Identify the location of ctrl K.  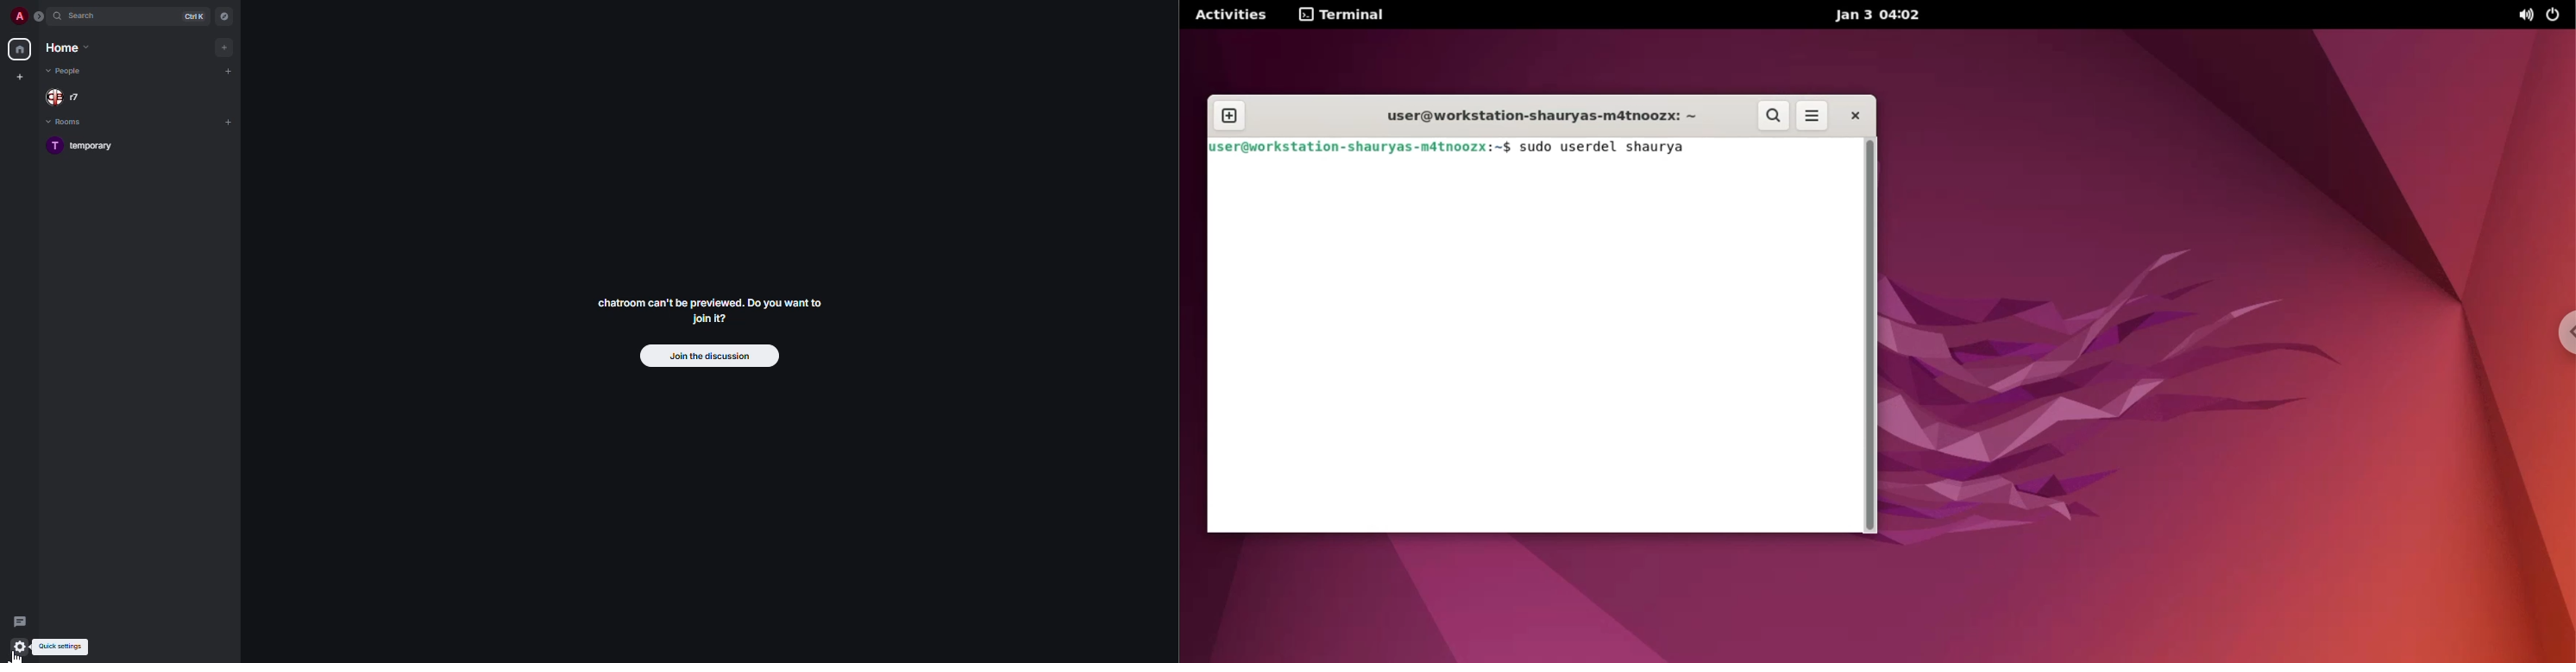
(195, 16).